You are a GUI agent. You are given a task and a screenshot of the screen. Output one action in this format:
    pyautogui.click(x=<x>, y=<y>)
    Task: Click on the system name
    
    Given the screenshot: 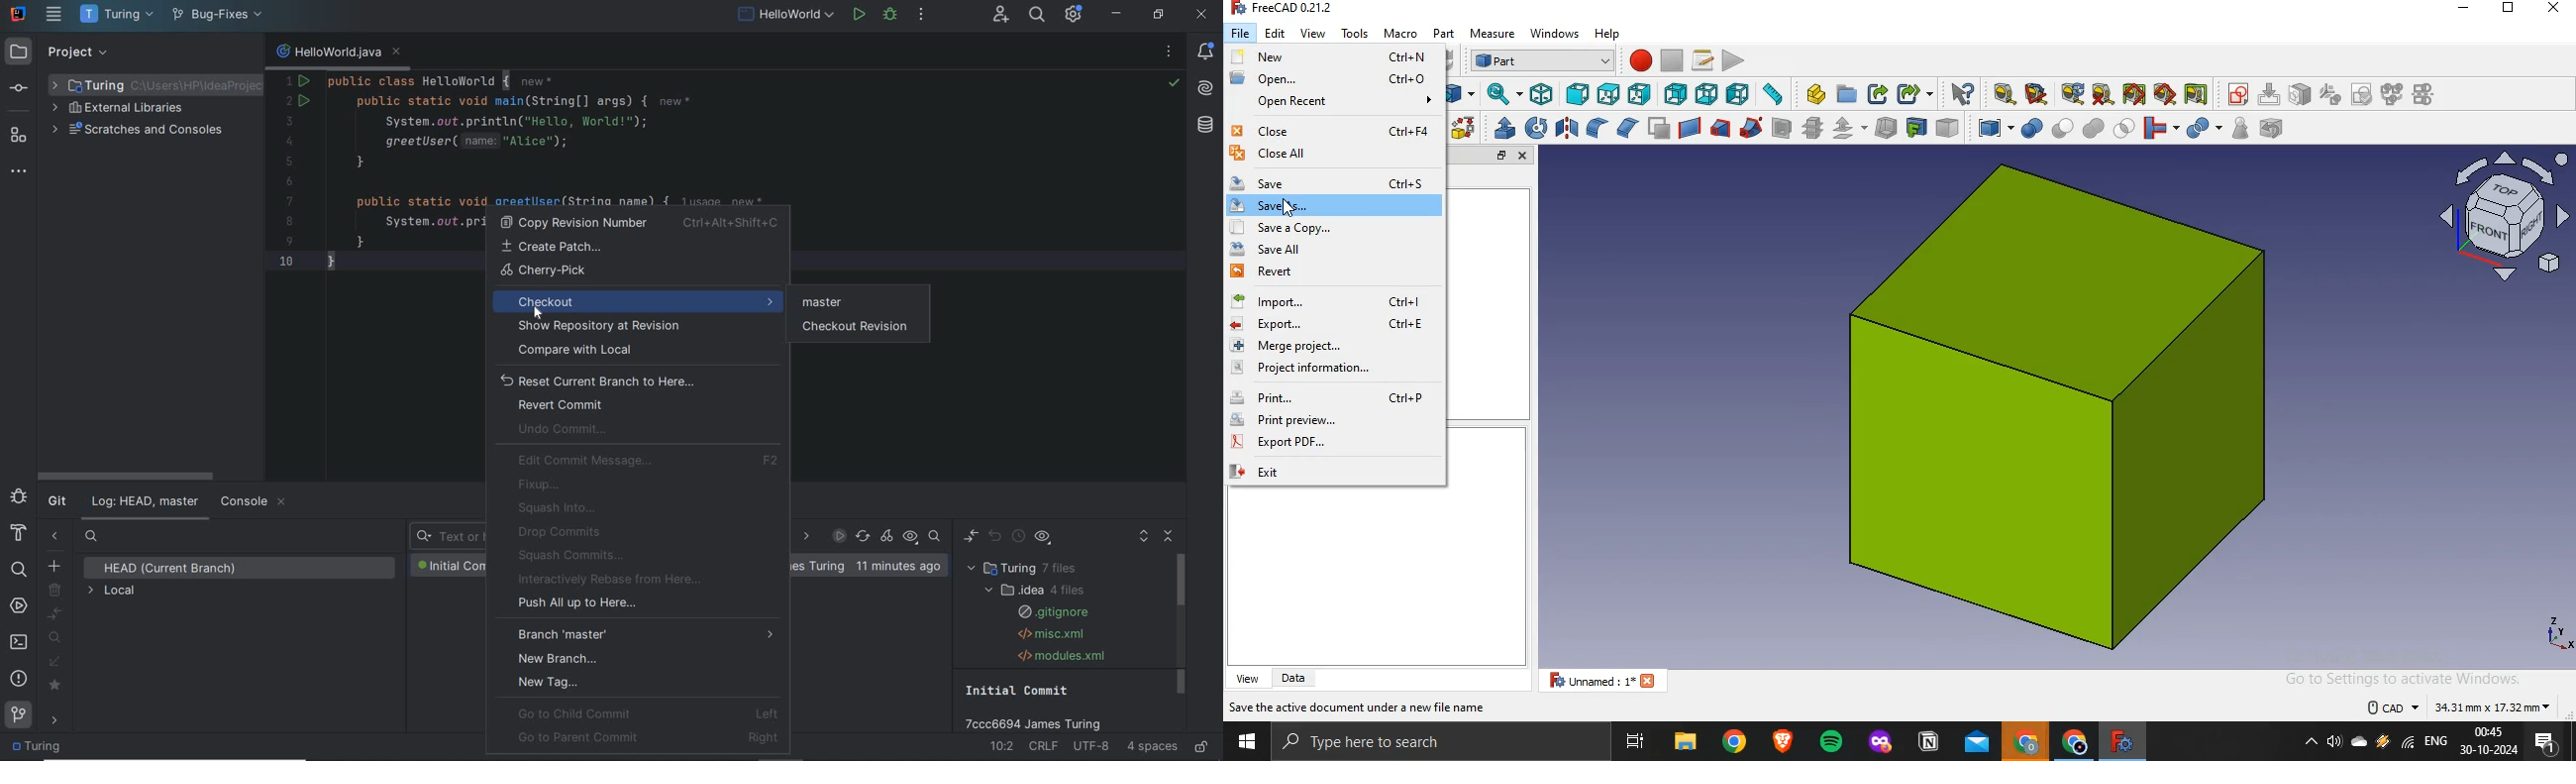 What is the action you would take?
    pyautogui.click(x=19, y=12)
    